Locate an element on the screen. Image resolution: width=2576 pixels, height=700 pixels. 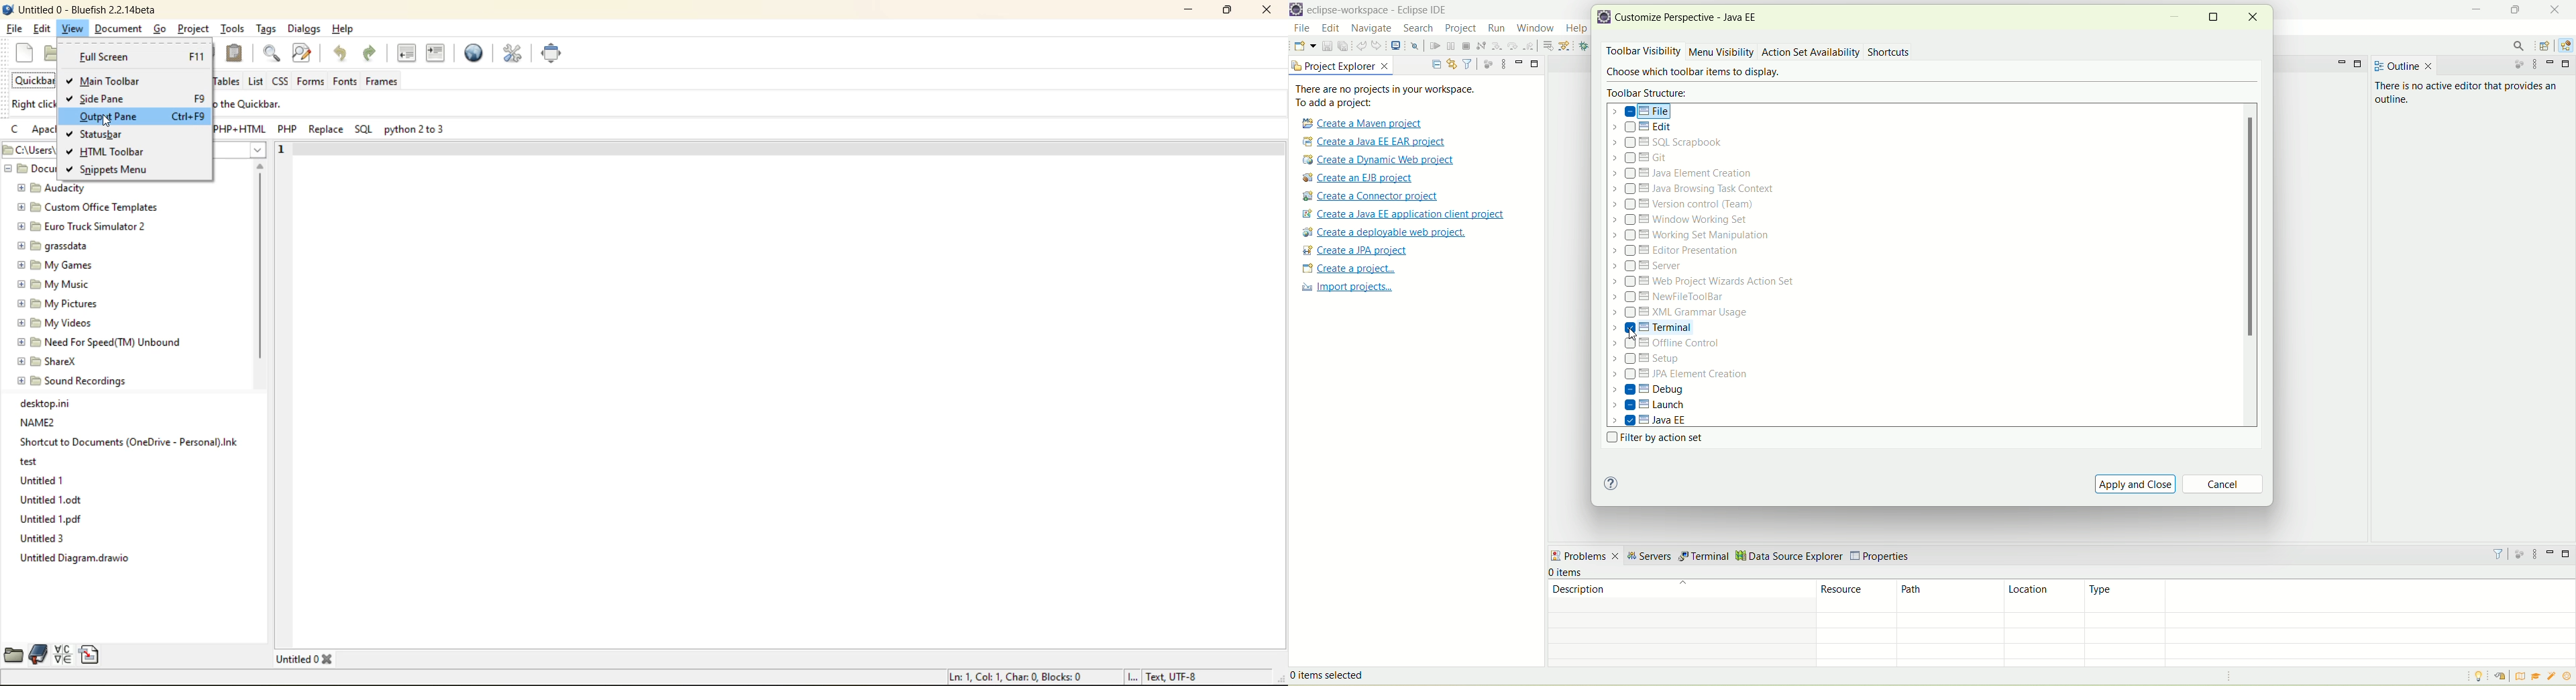
Untitled 1 is located at coordinates (45, 479).